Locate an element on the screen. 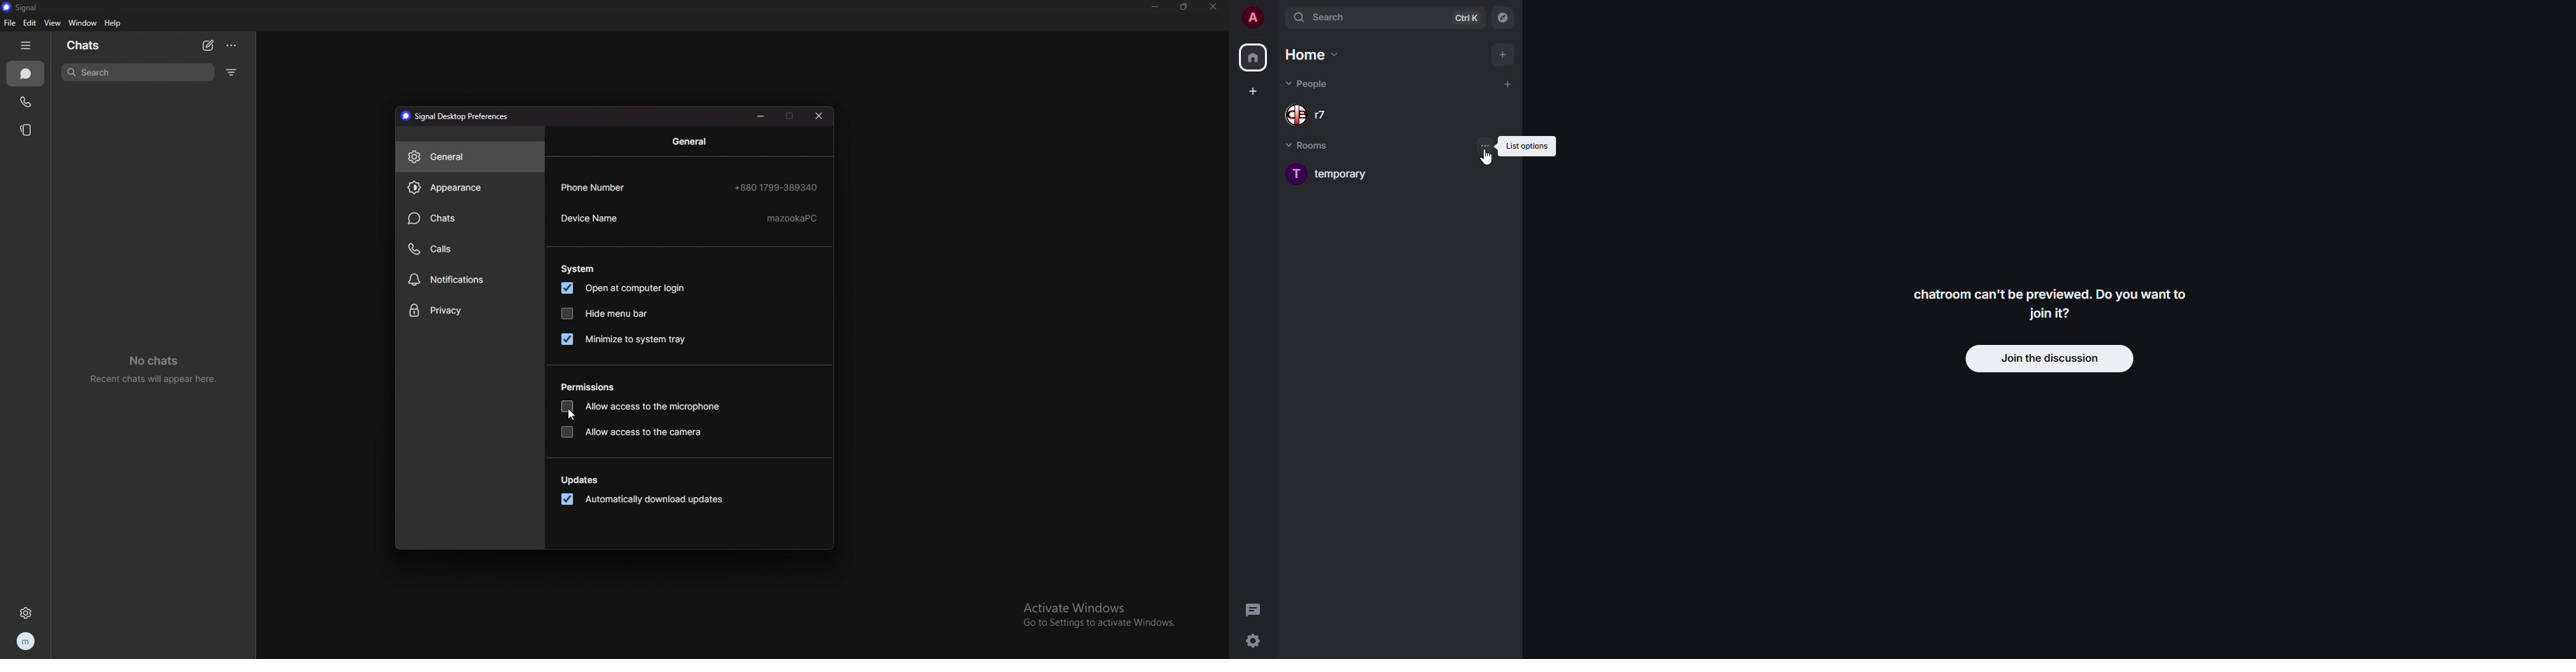  people is located at coordinates (1313, 113).